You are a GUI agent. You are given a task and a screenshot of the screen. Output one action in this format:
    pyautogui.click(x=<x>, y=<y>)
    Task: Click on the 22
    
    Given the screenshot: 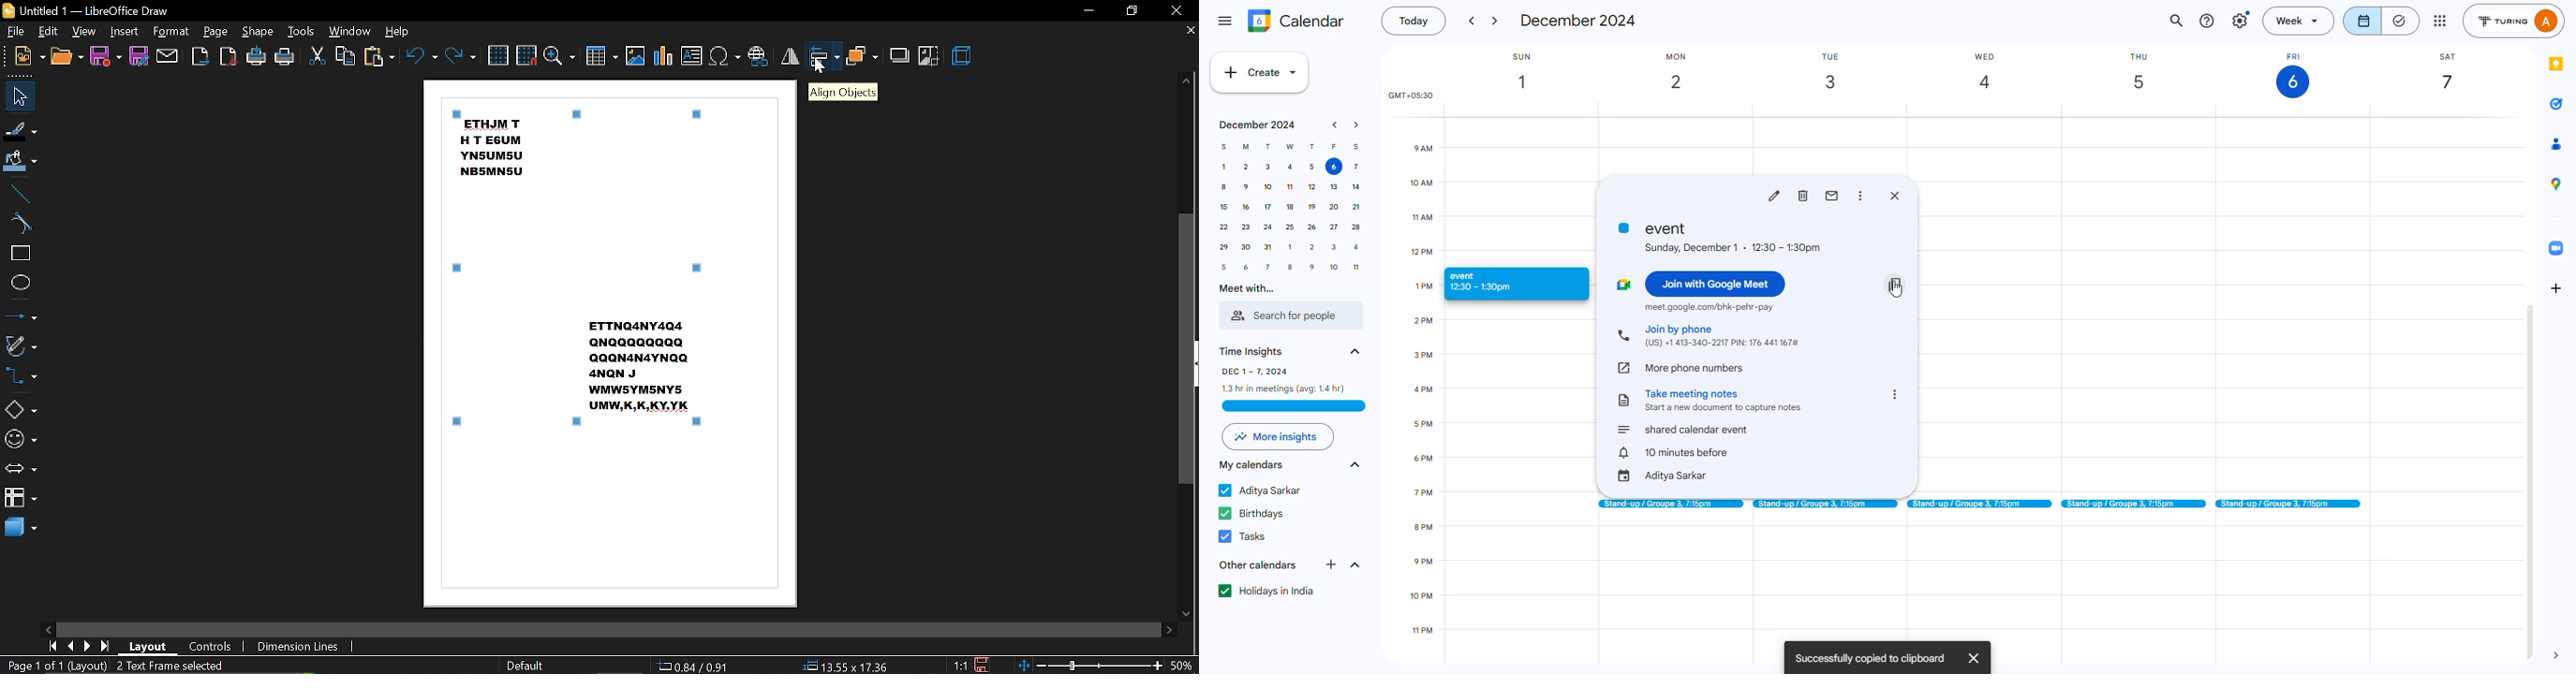 What is the action you would take?
    pyautogui.click(x=1223, y=227)
    